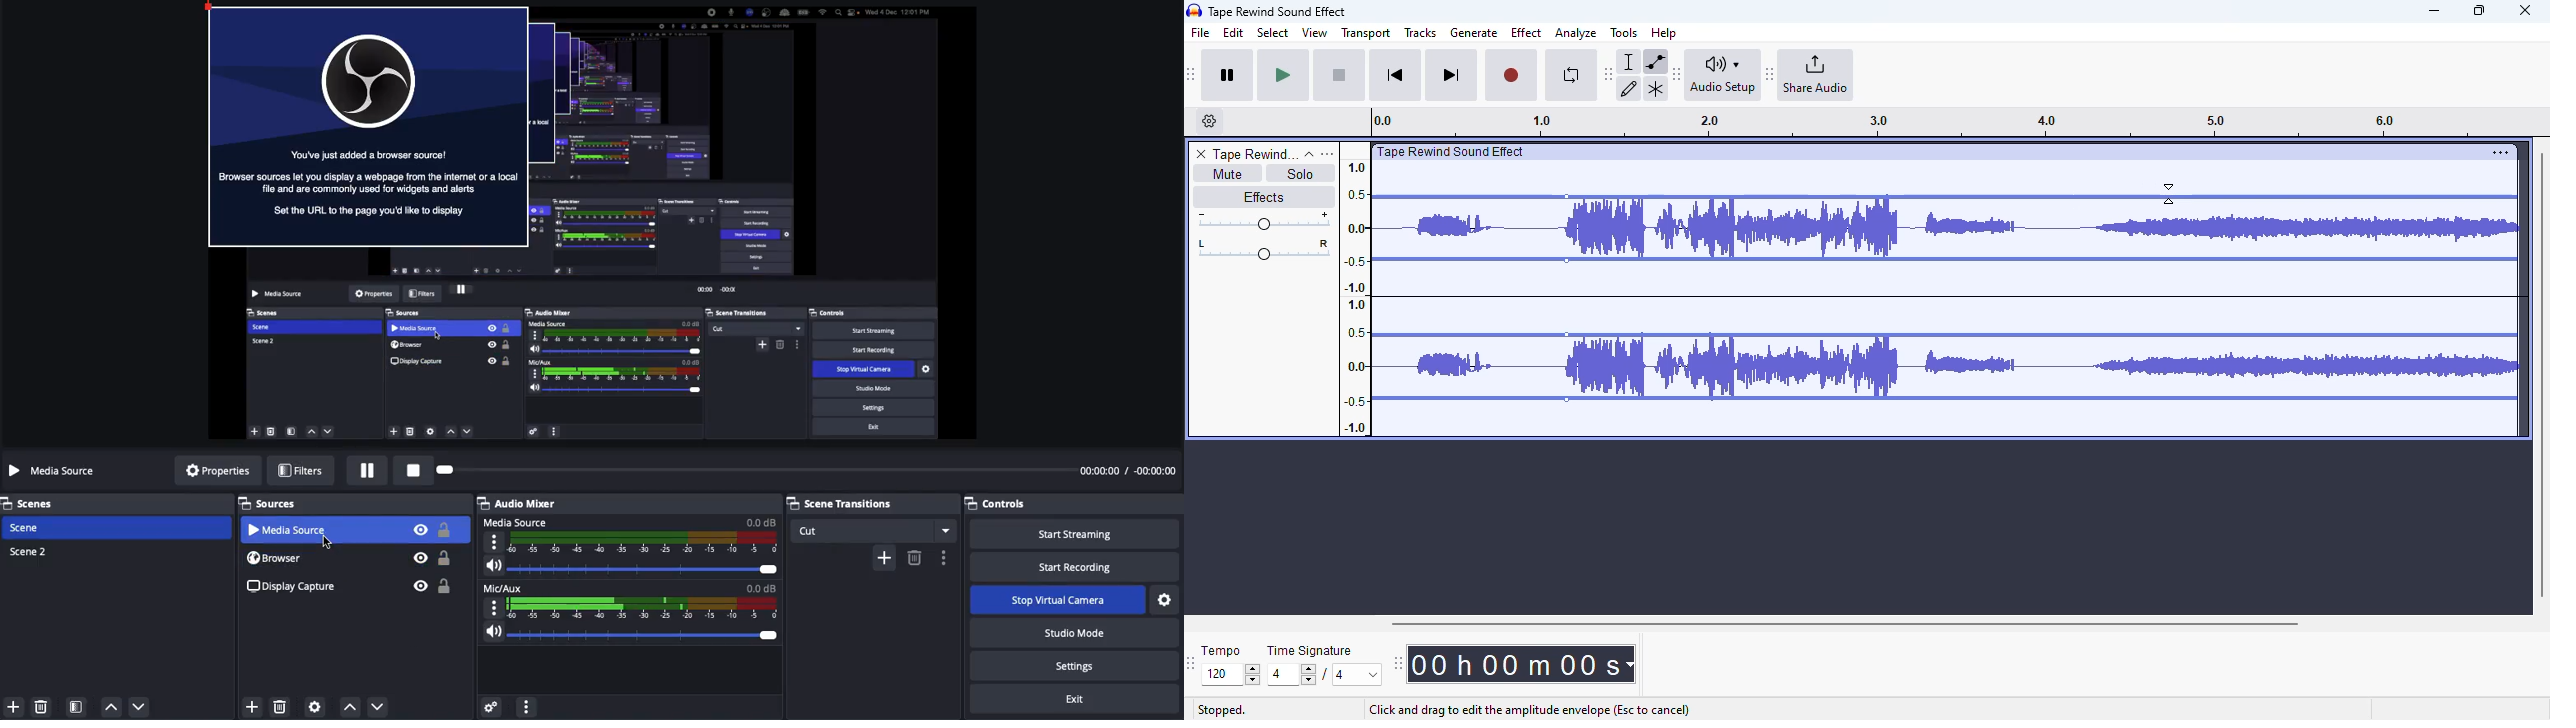 The width and height of the screenshot is (2576, 728). Describe the element at coordinates (139, 705) in the screenshot. I see ` move down` at that location.